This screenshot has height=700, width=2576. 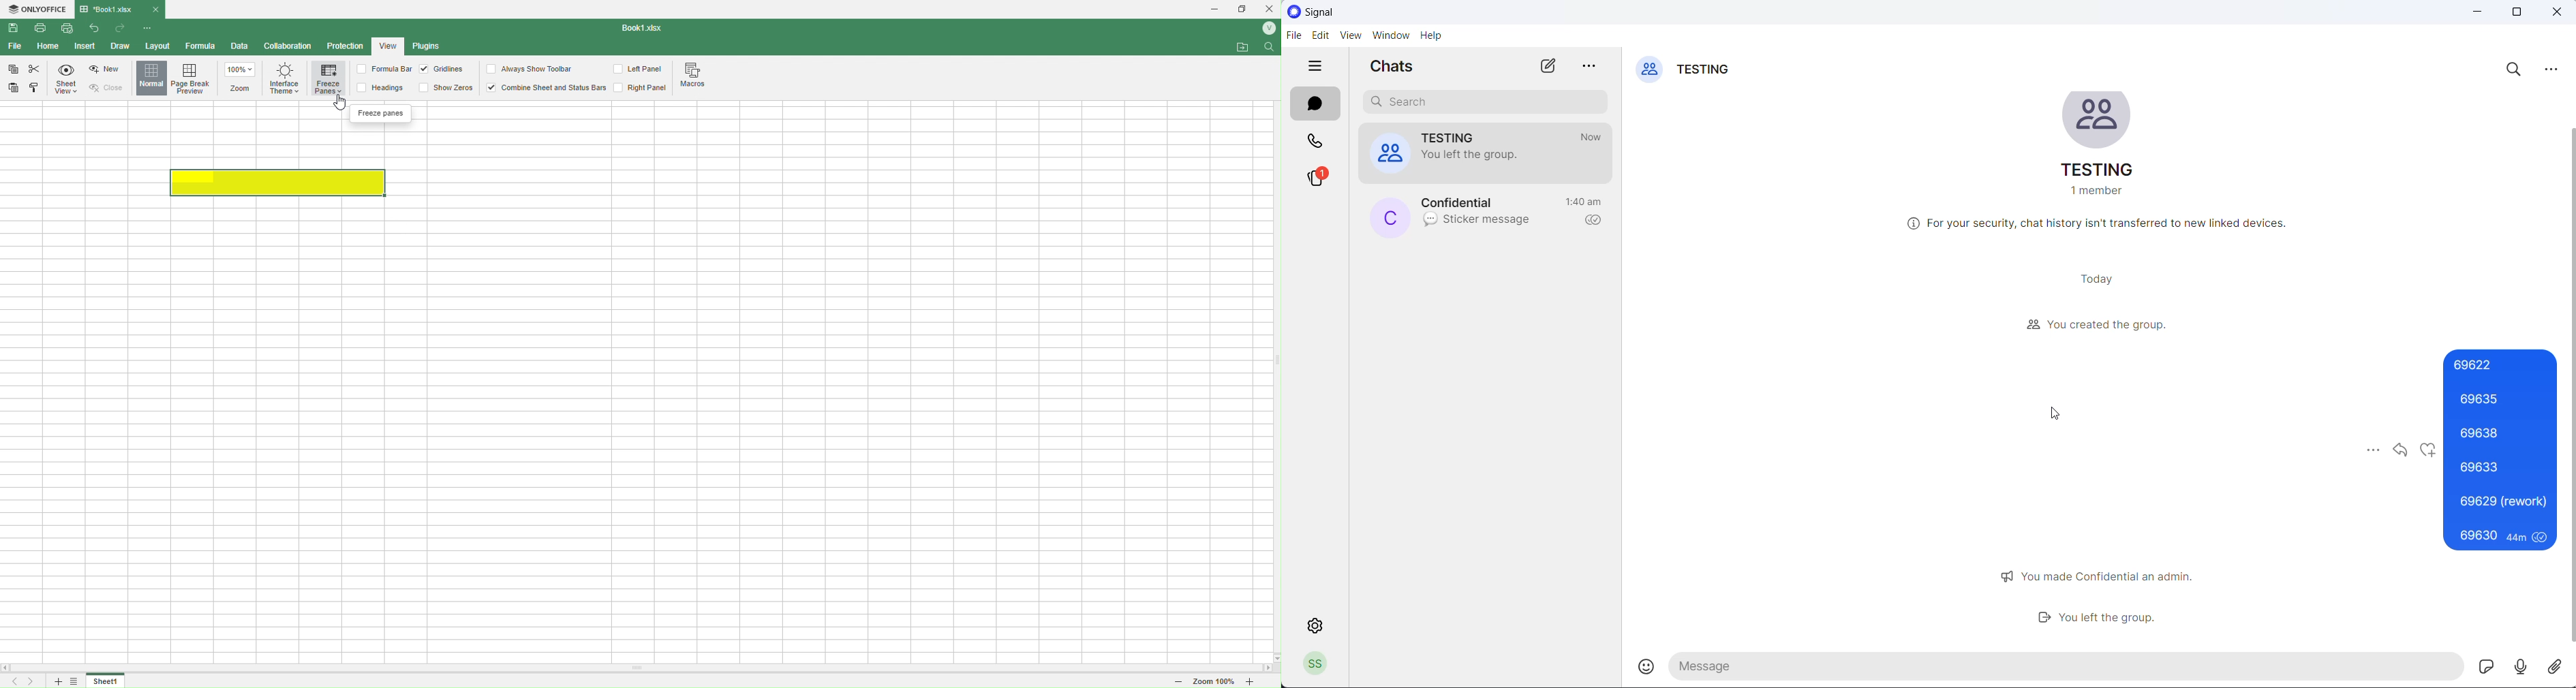 What do you see at coordinates (1210, 9) in the screenshot?
I see `Minimize` at bounding box center [1210, 9].